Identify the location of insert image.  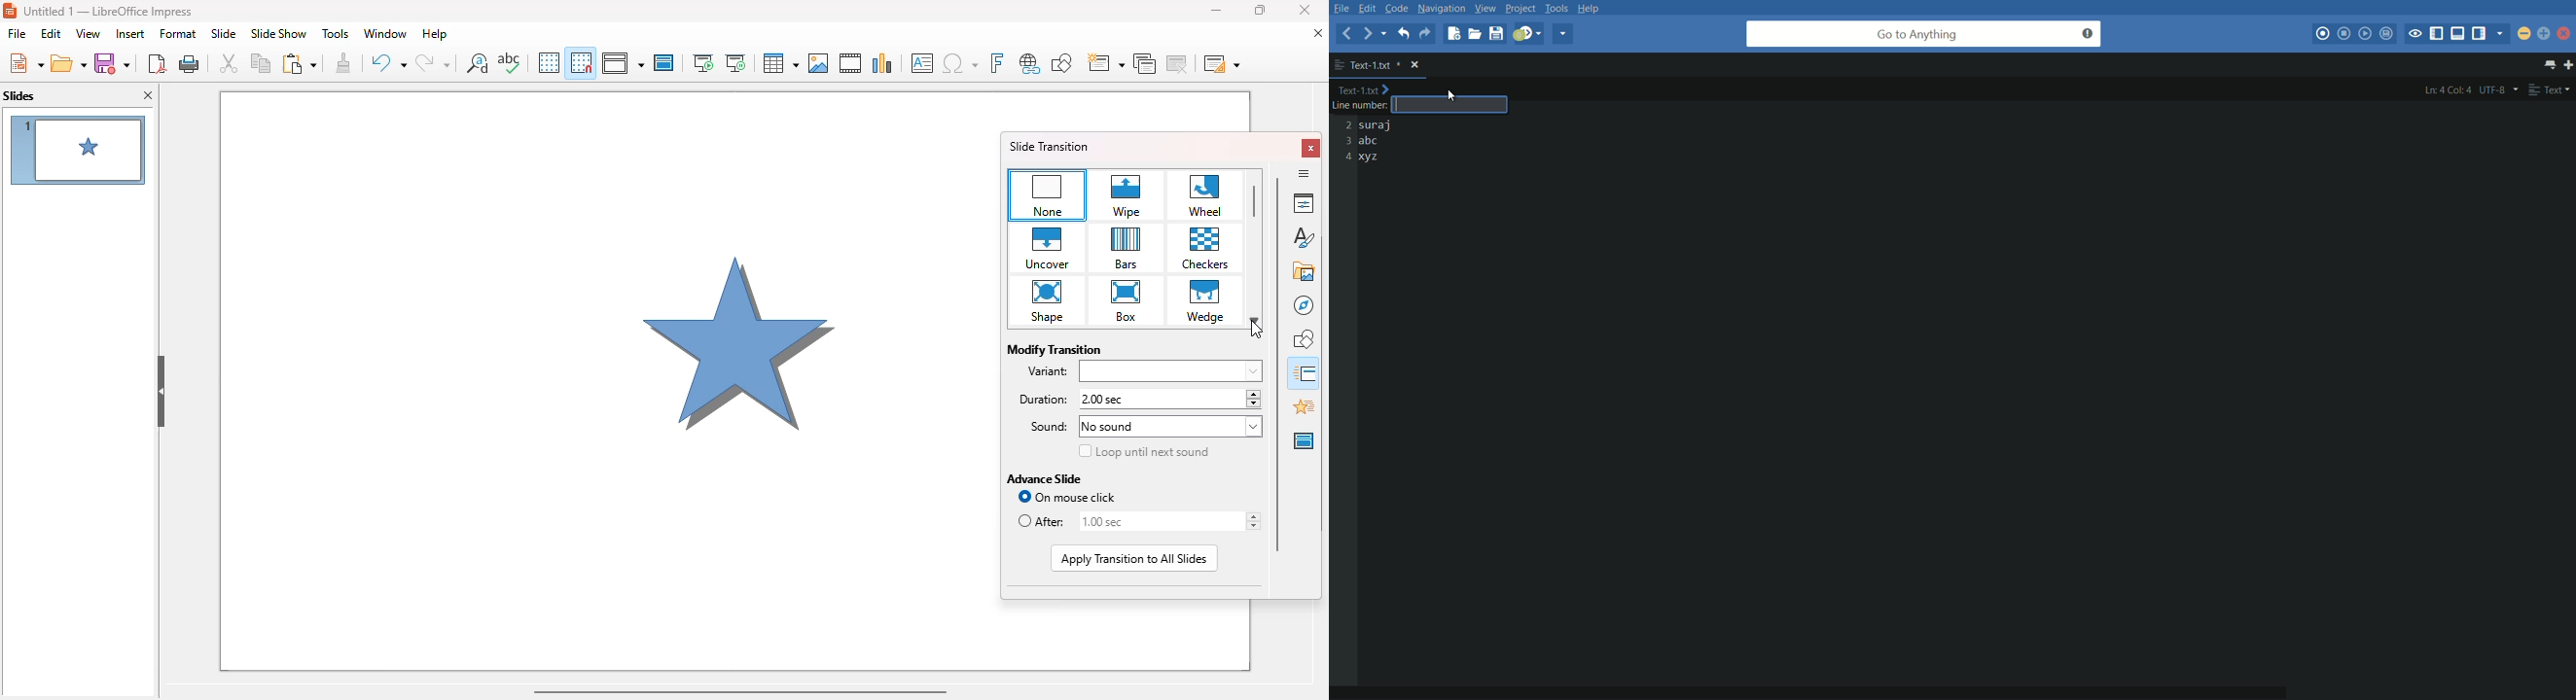
(820, 63).